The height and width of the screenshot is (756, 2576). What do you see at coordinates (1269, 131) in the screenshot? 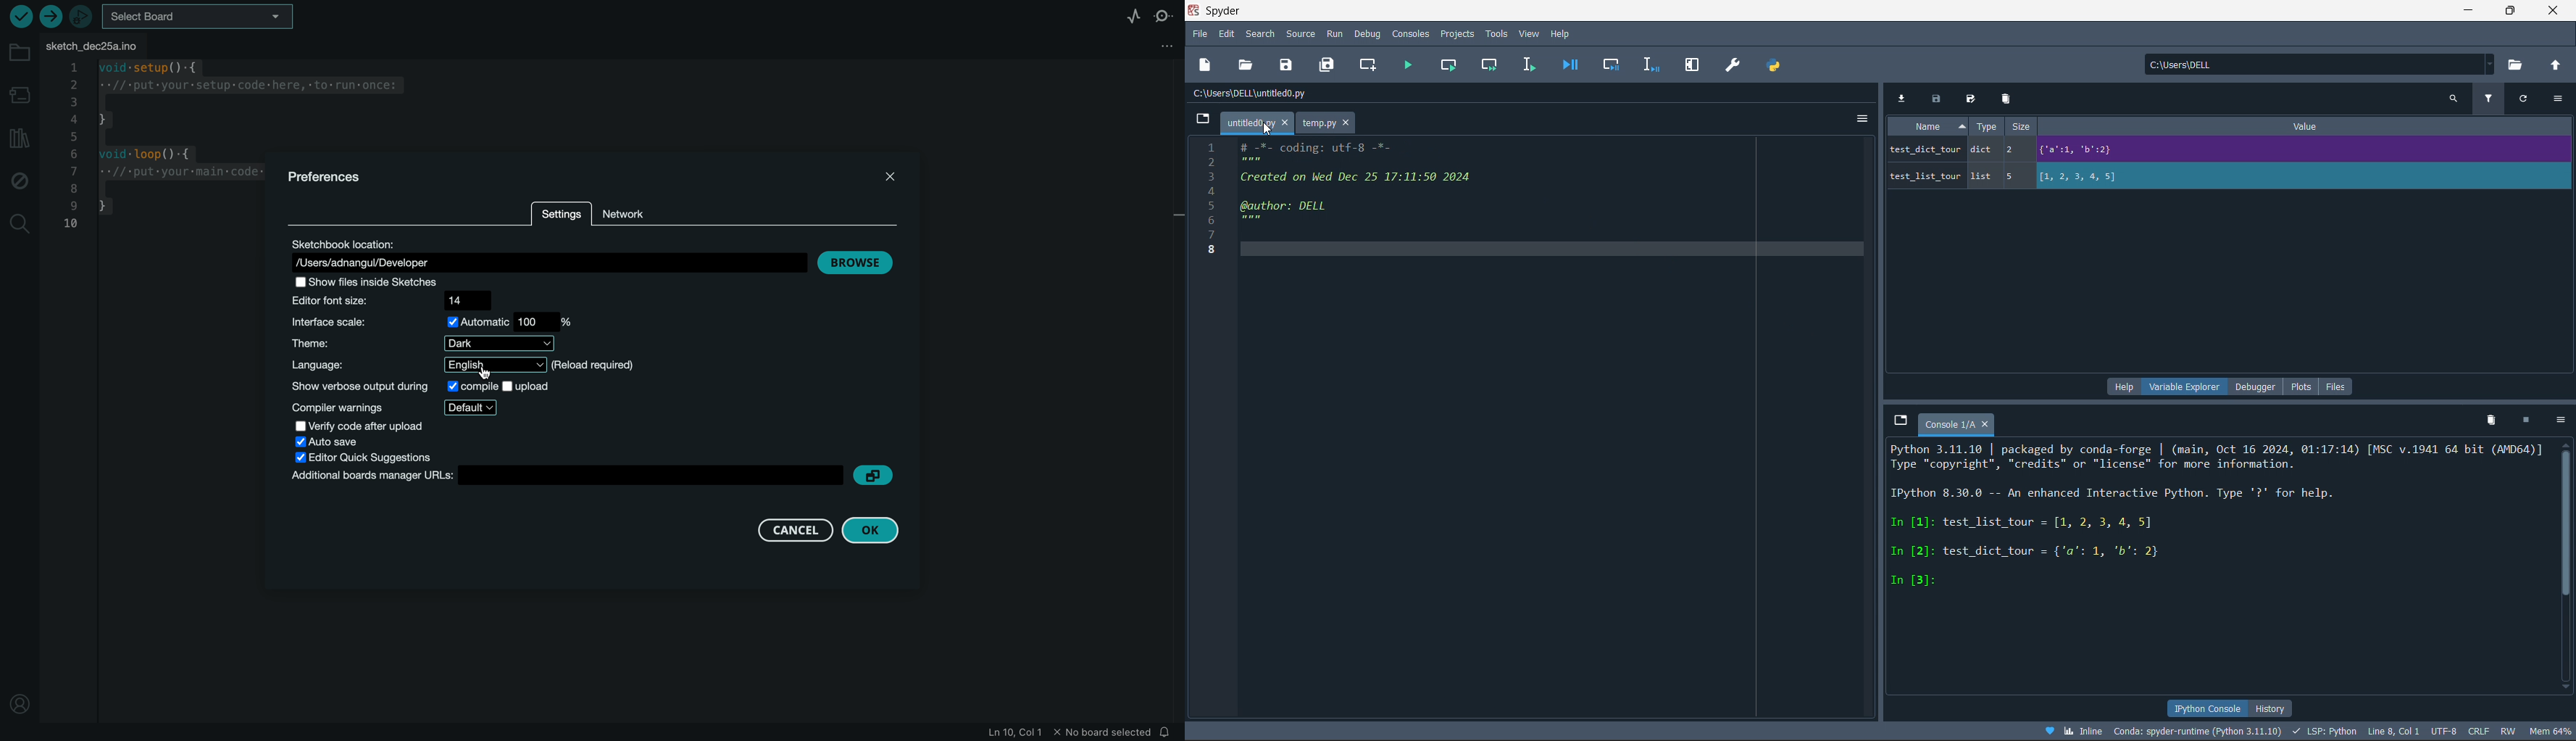
I see `Cursor` at bounding box center [1269, 131].